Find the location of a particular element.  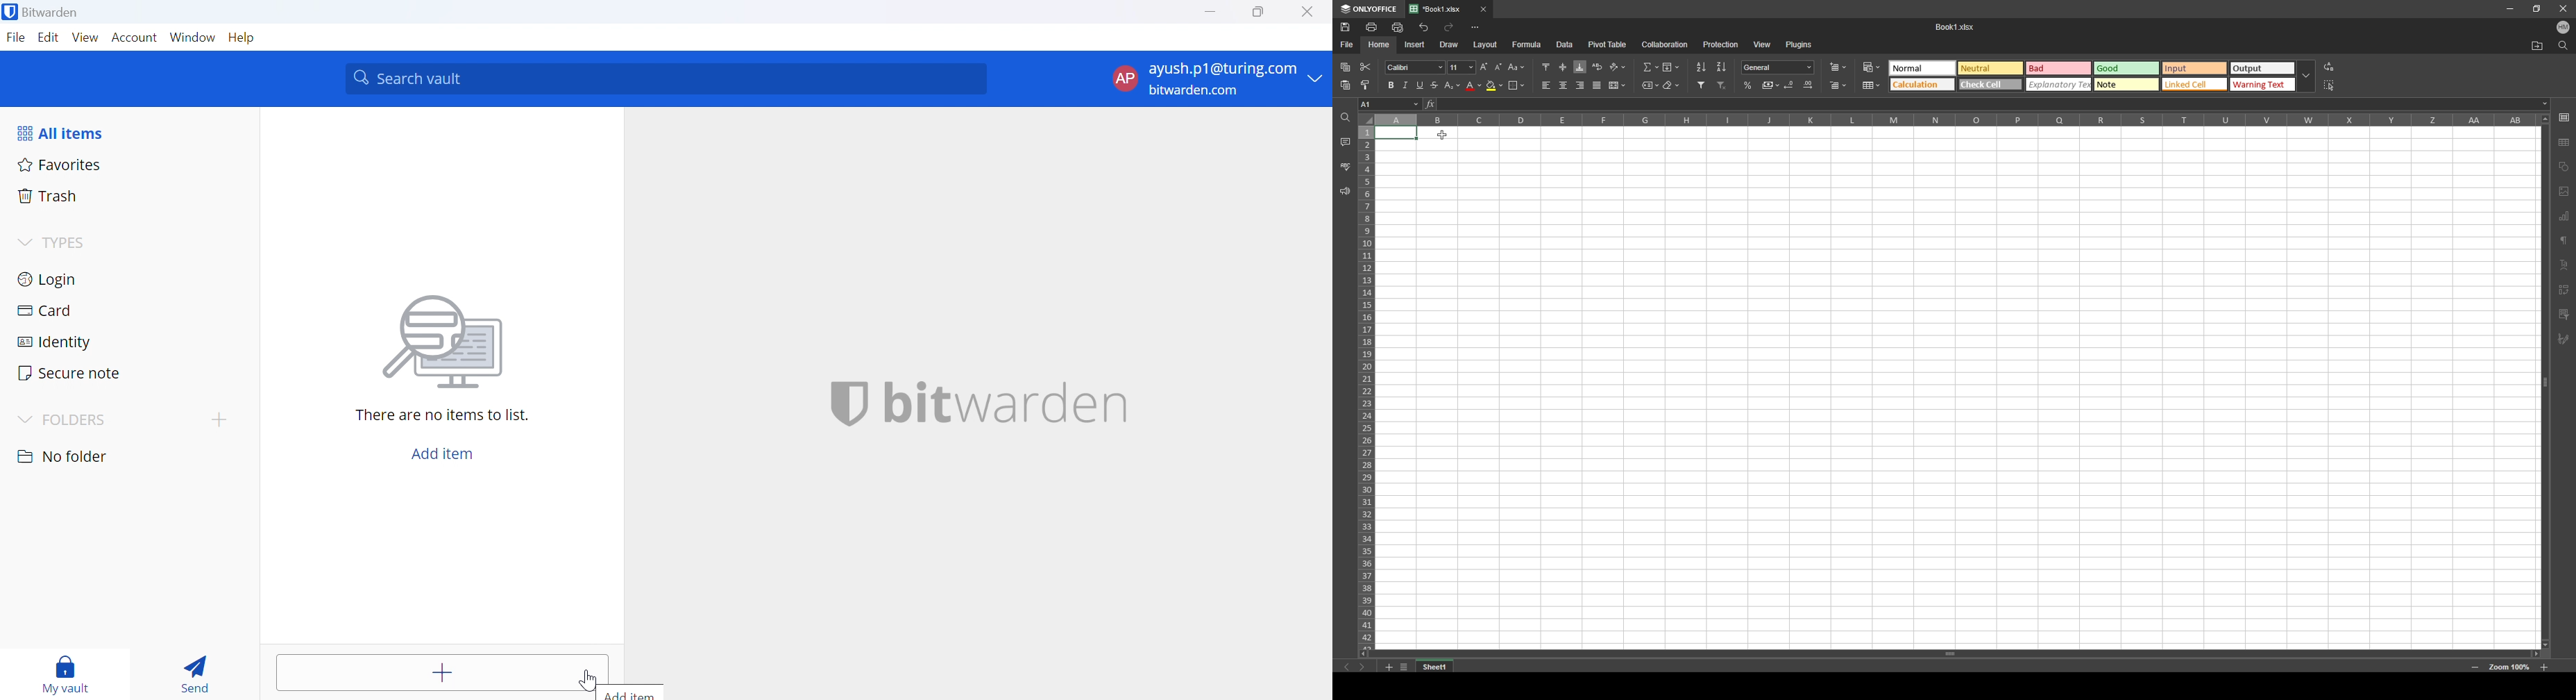

Good is located at coordinates (2127, 68).